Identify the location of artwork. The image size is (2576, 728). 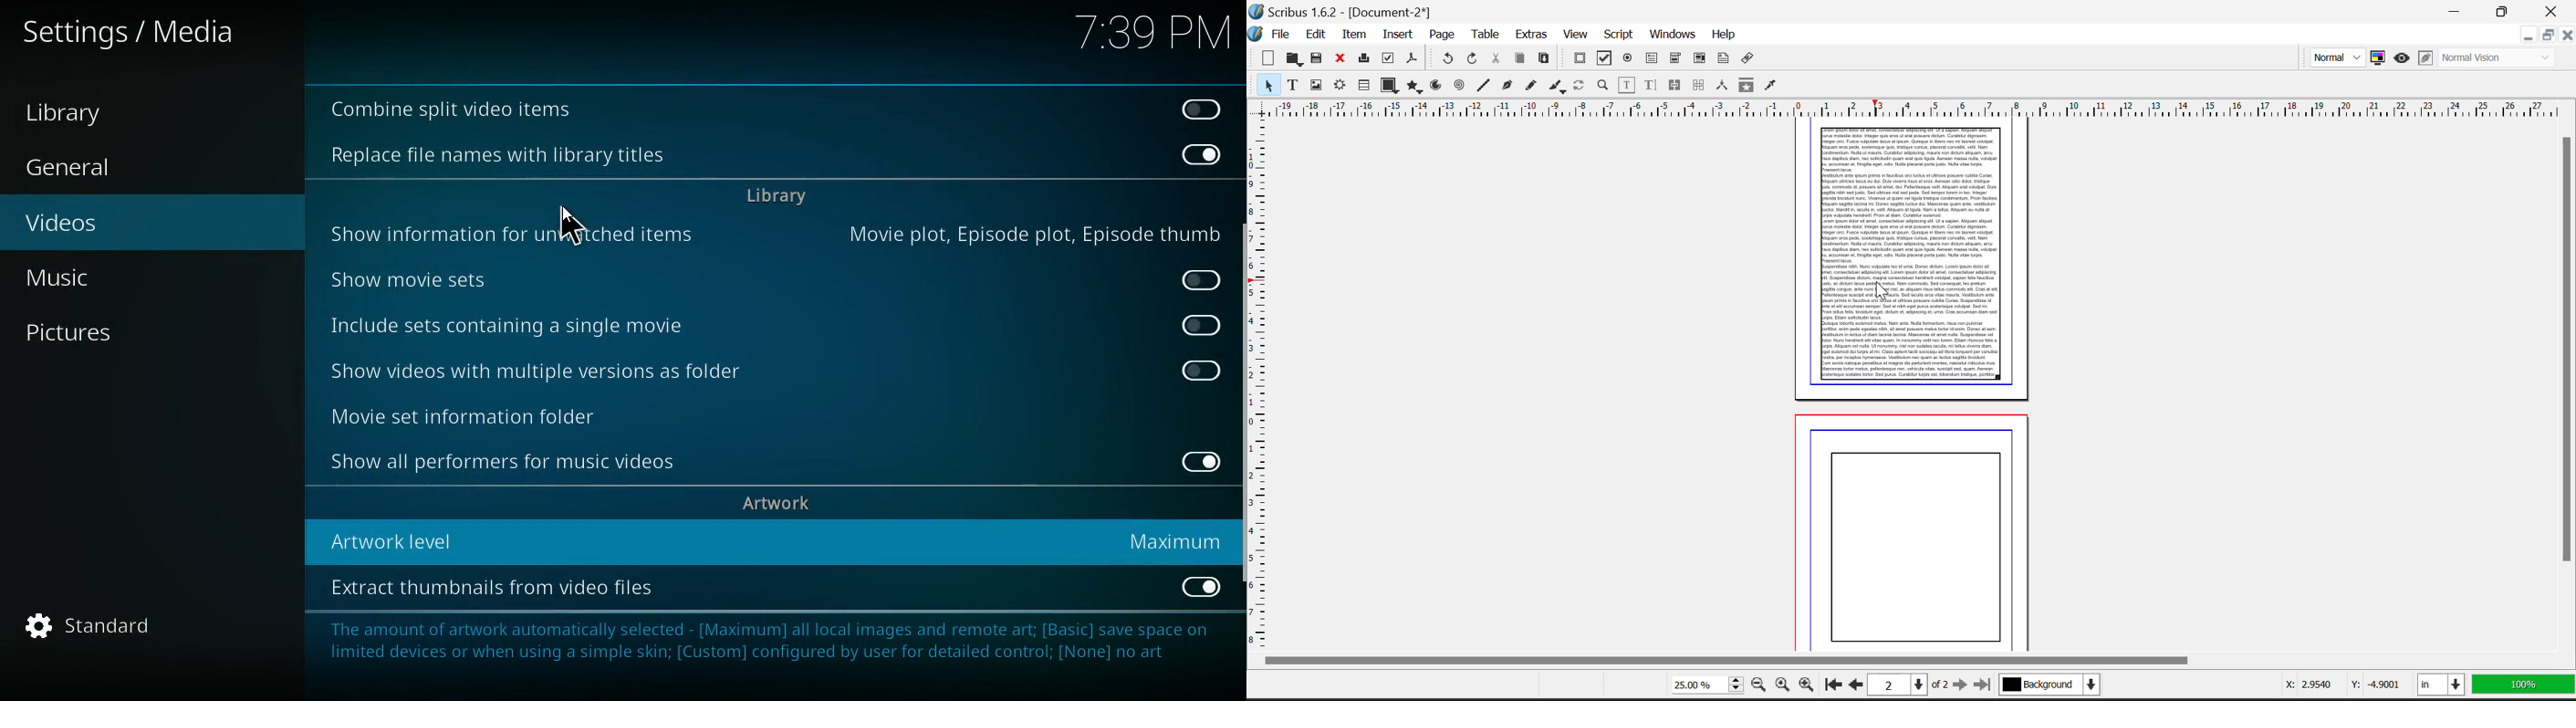
(779, 504).